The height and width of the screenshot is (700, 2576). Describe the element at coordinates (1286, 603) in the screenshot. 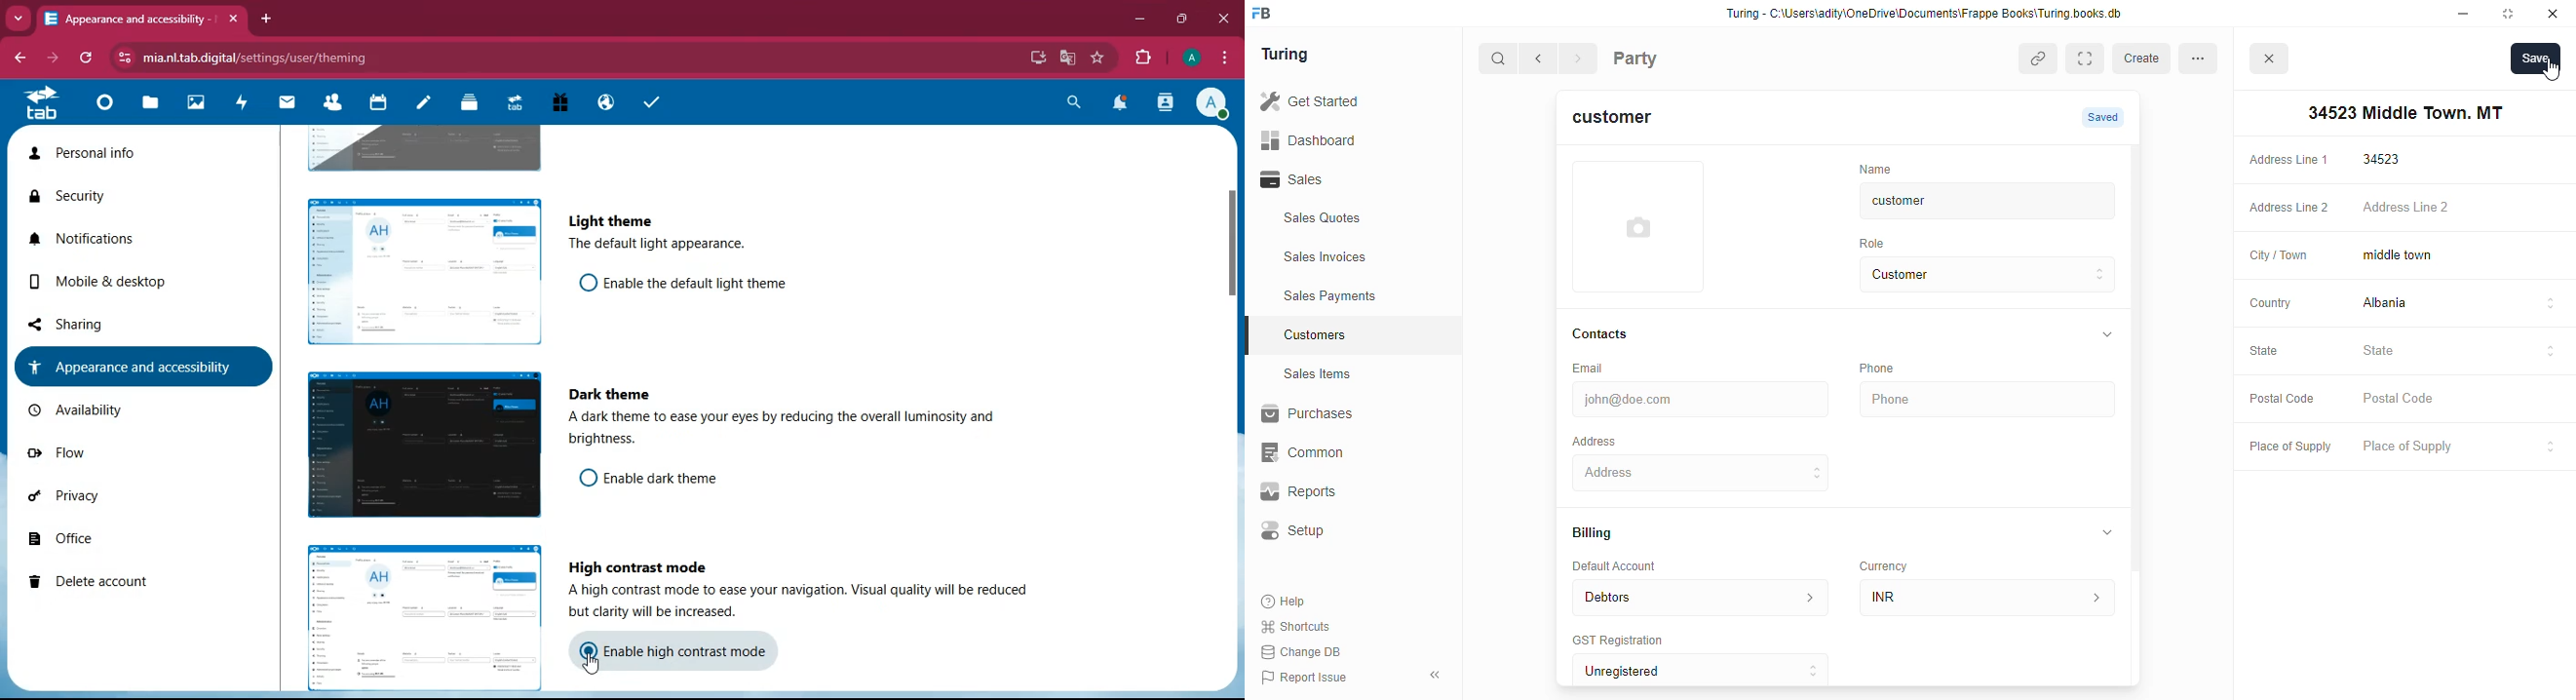

I see `Help` at that location.